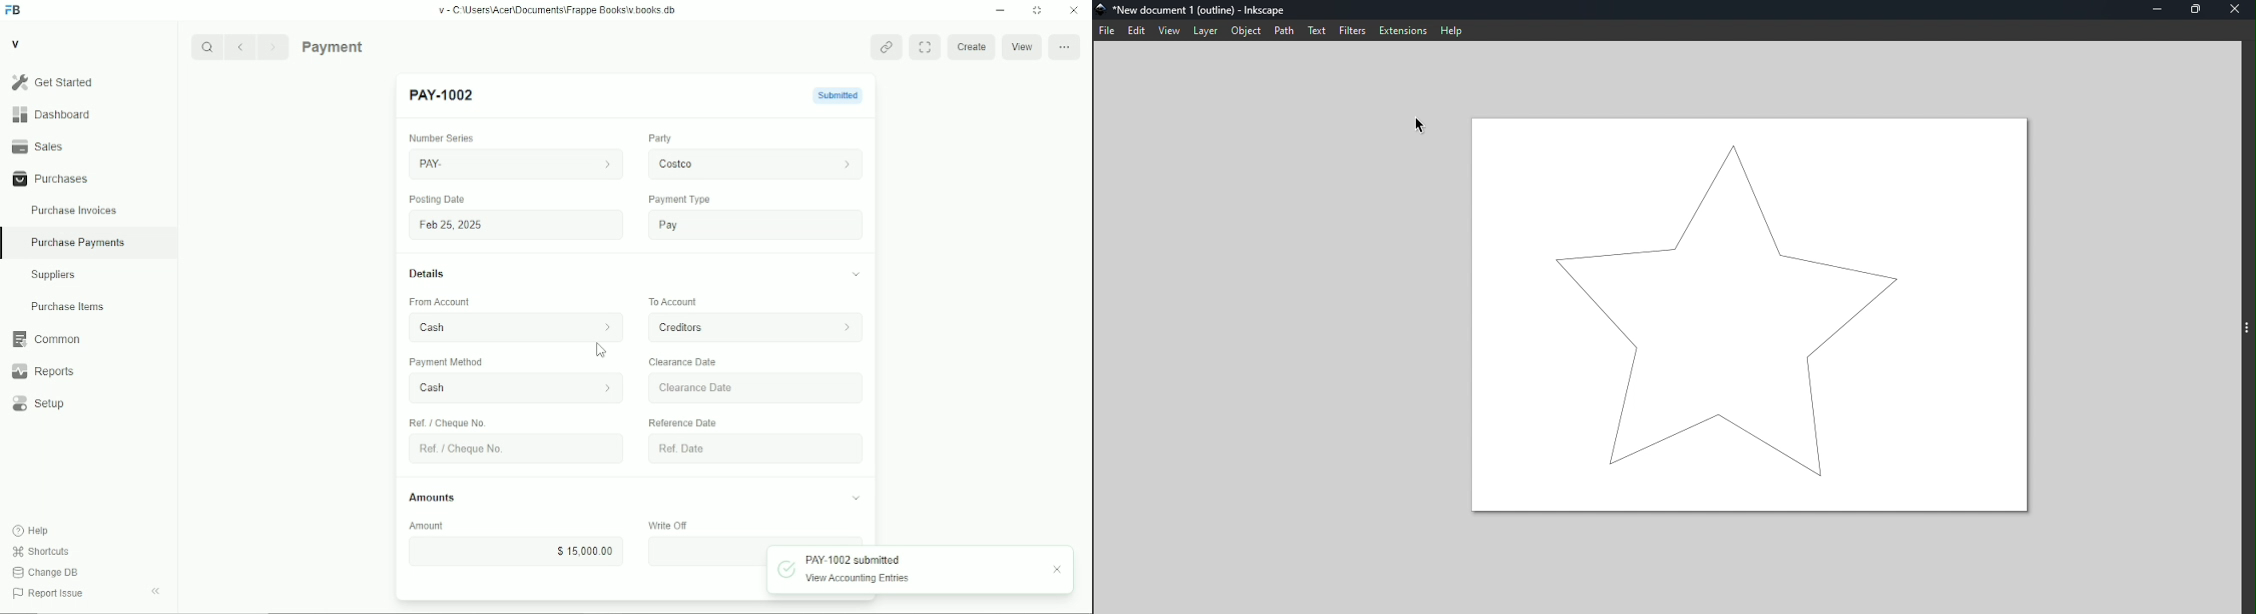 This screenshot has height=616, width=2268. What do you see at coordinates (435, 526) in the screenshot?
I see `Amount` at bounding box center [435, 526].